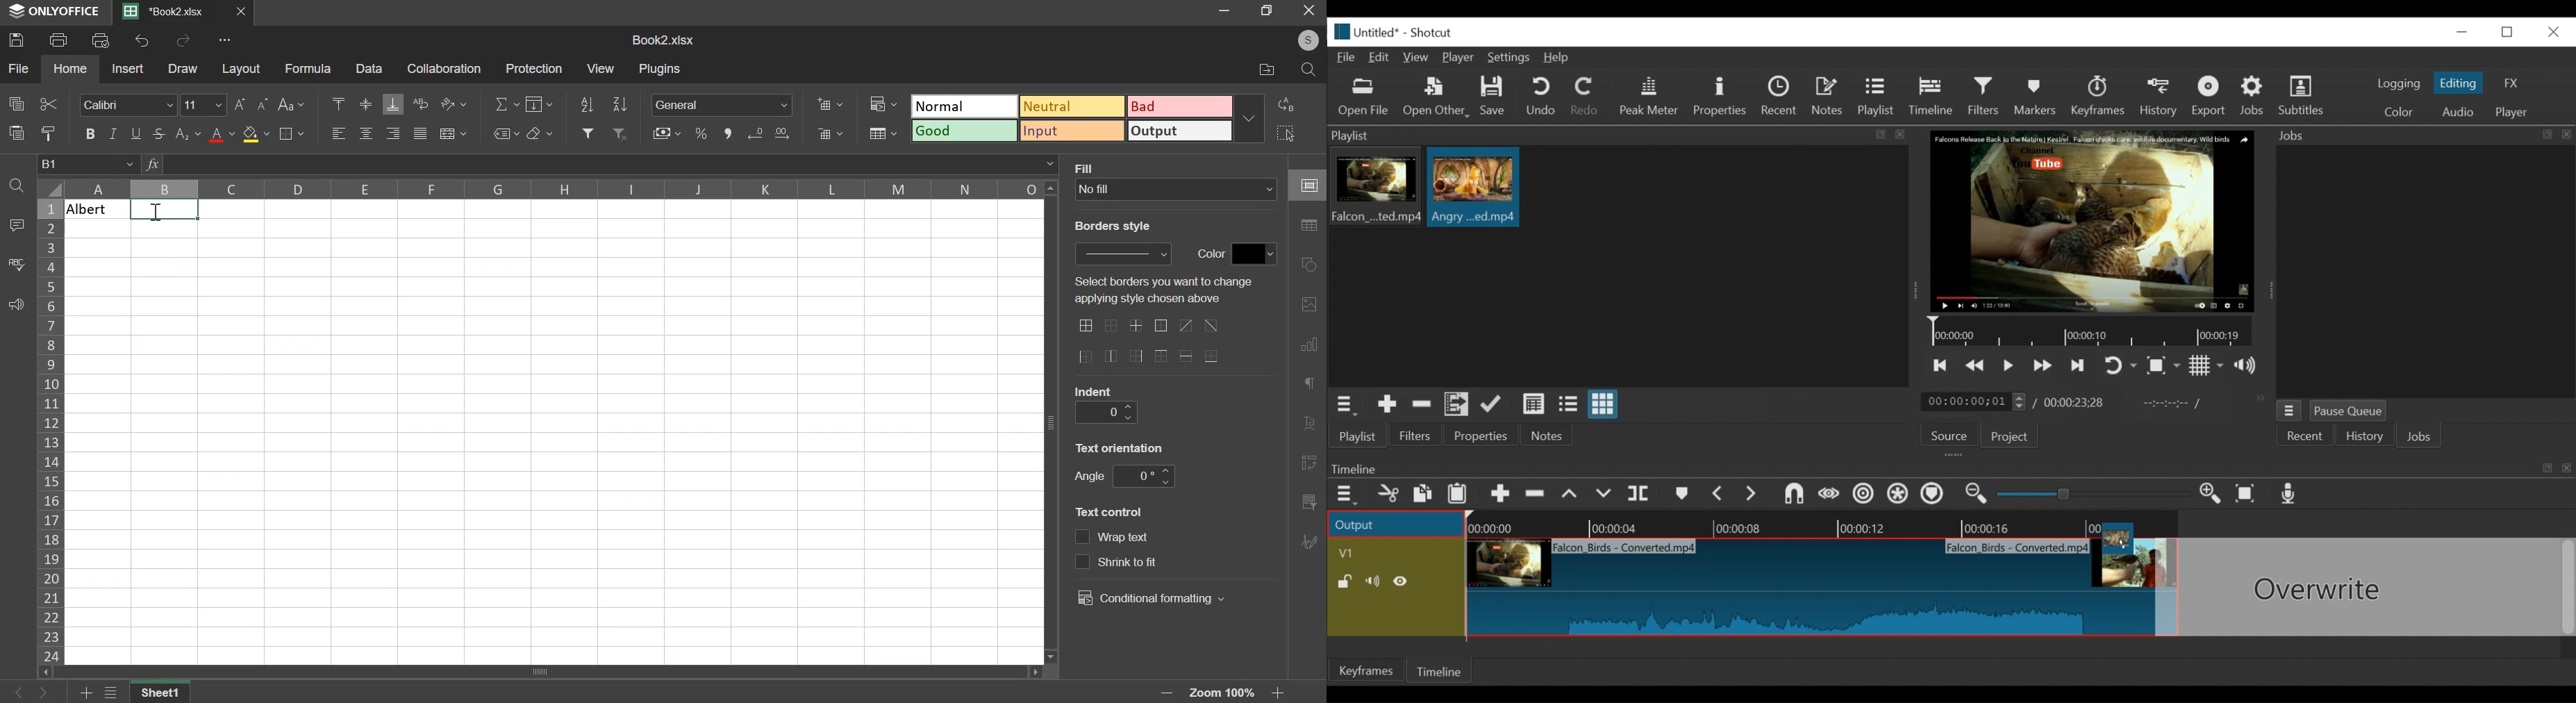  I want to click on italic, so click(114, 133).